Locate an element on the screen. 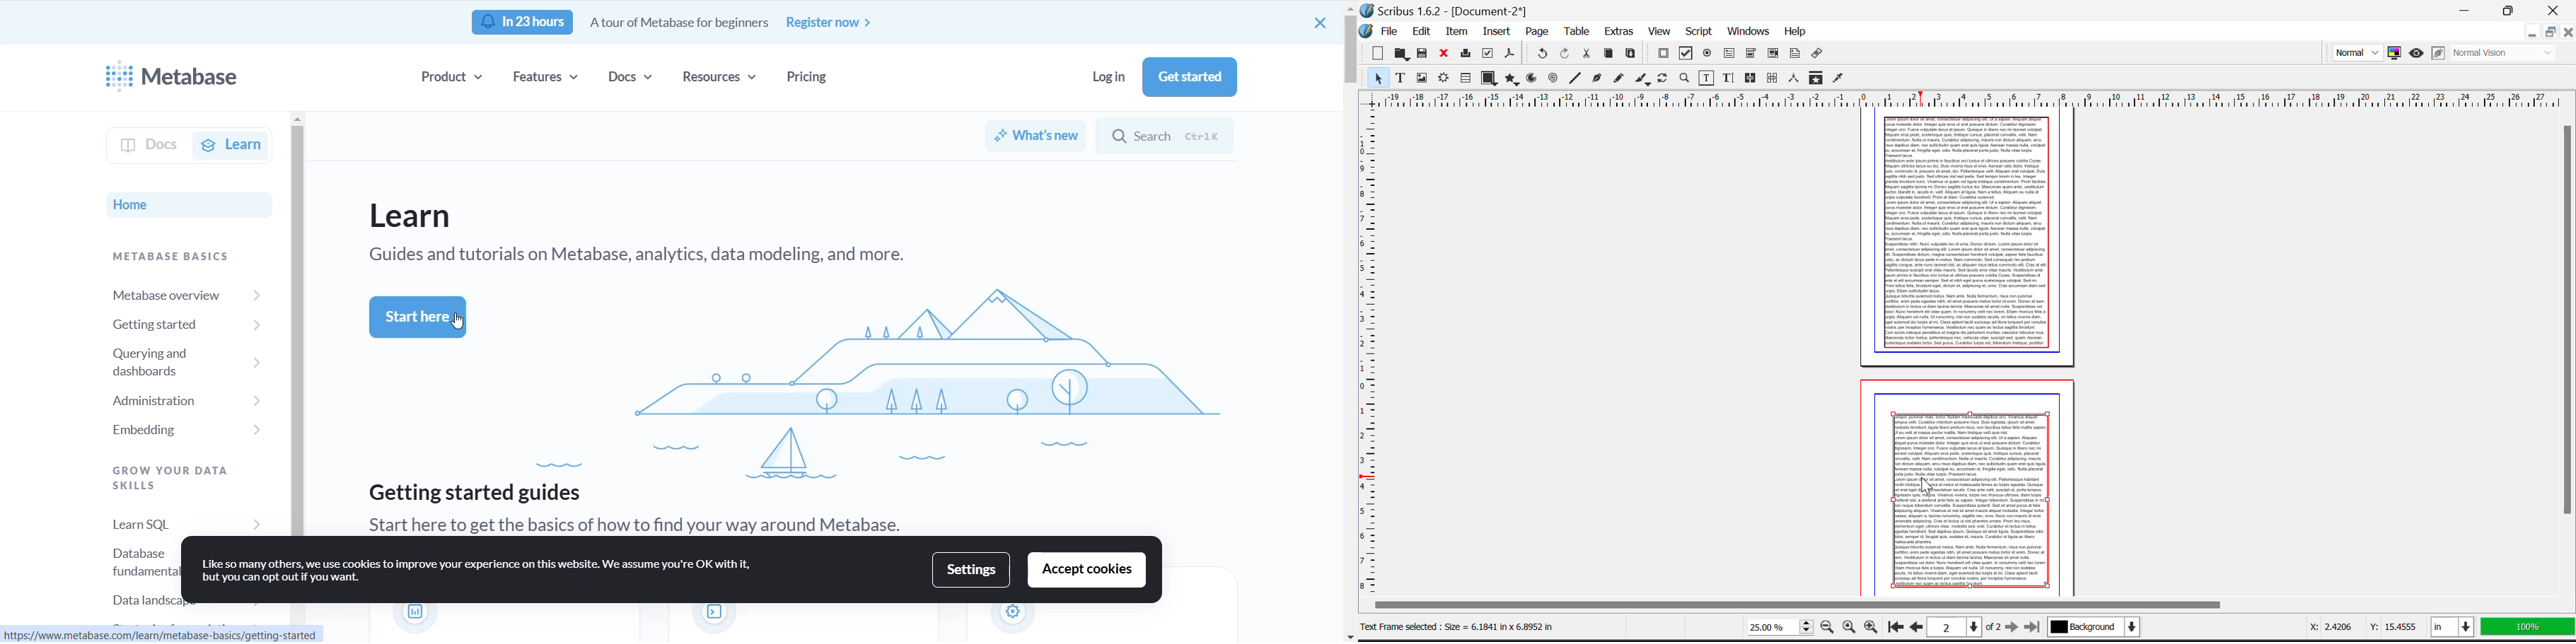 The image size is (2576, 644). Discard is located at coordinates (1445, 54).